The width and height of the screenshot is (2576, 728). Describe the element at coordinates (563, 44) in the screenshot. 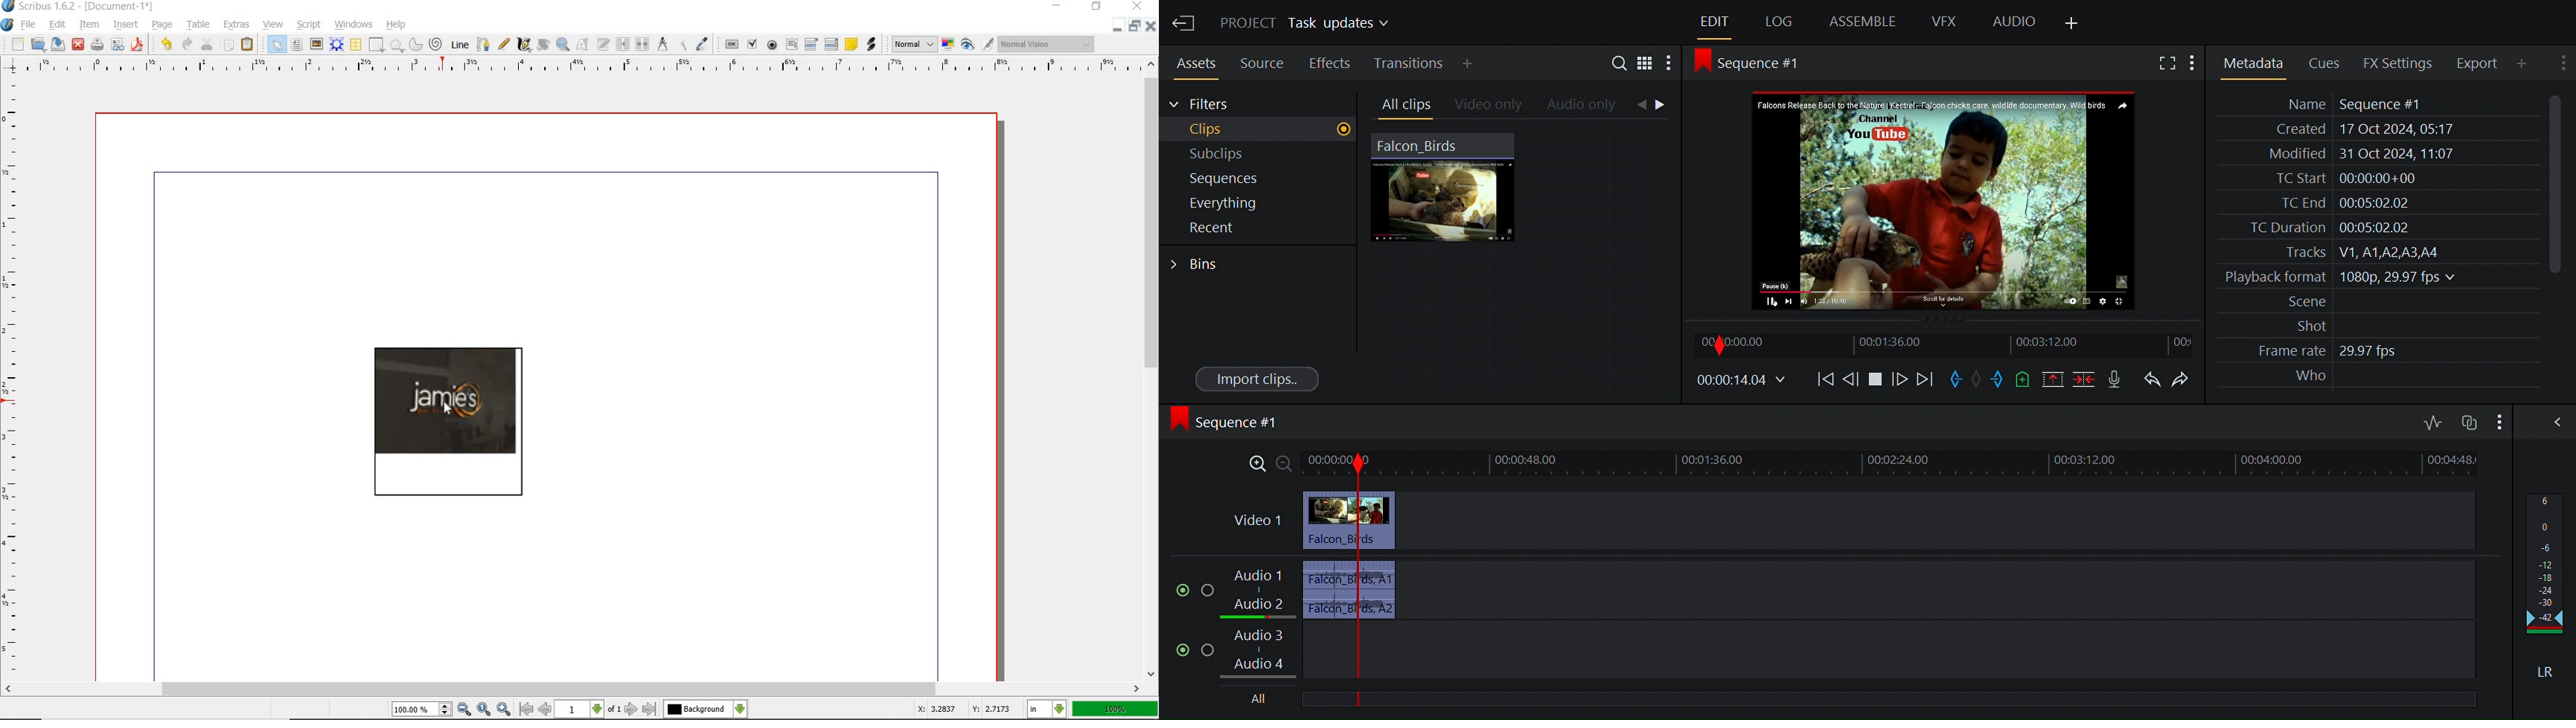

I see `zoom in or zoom out` at that location.